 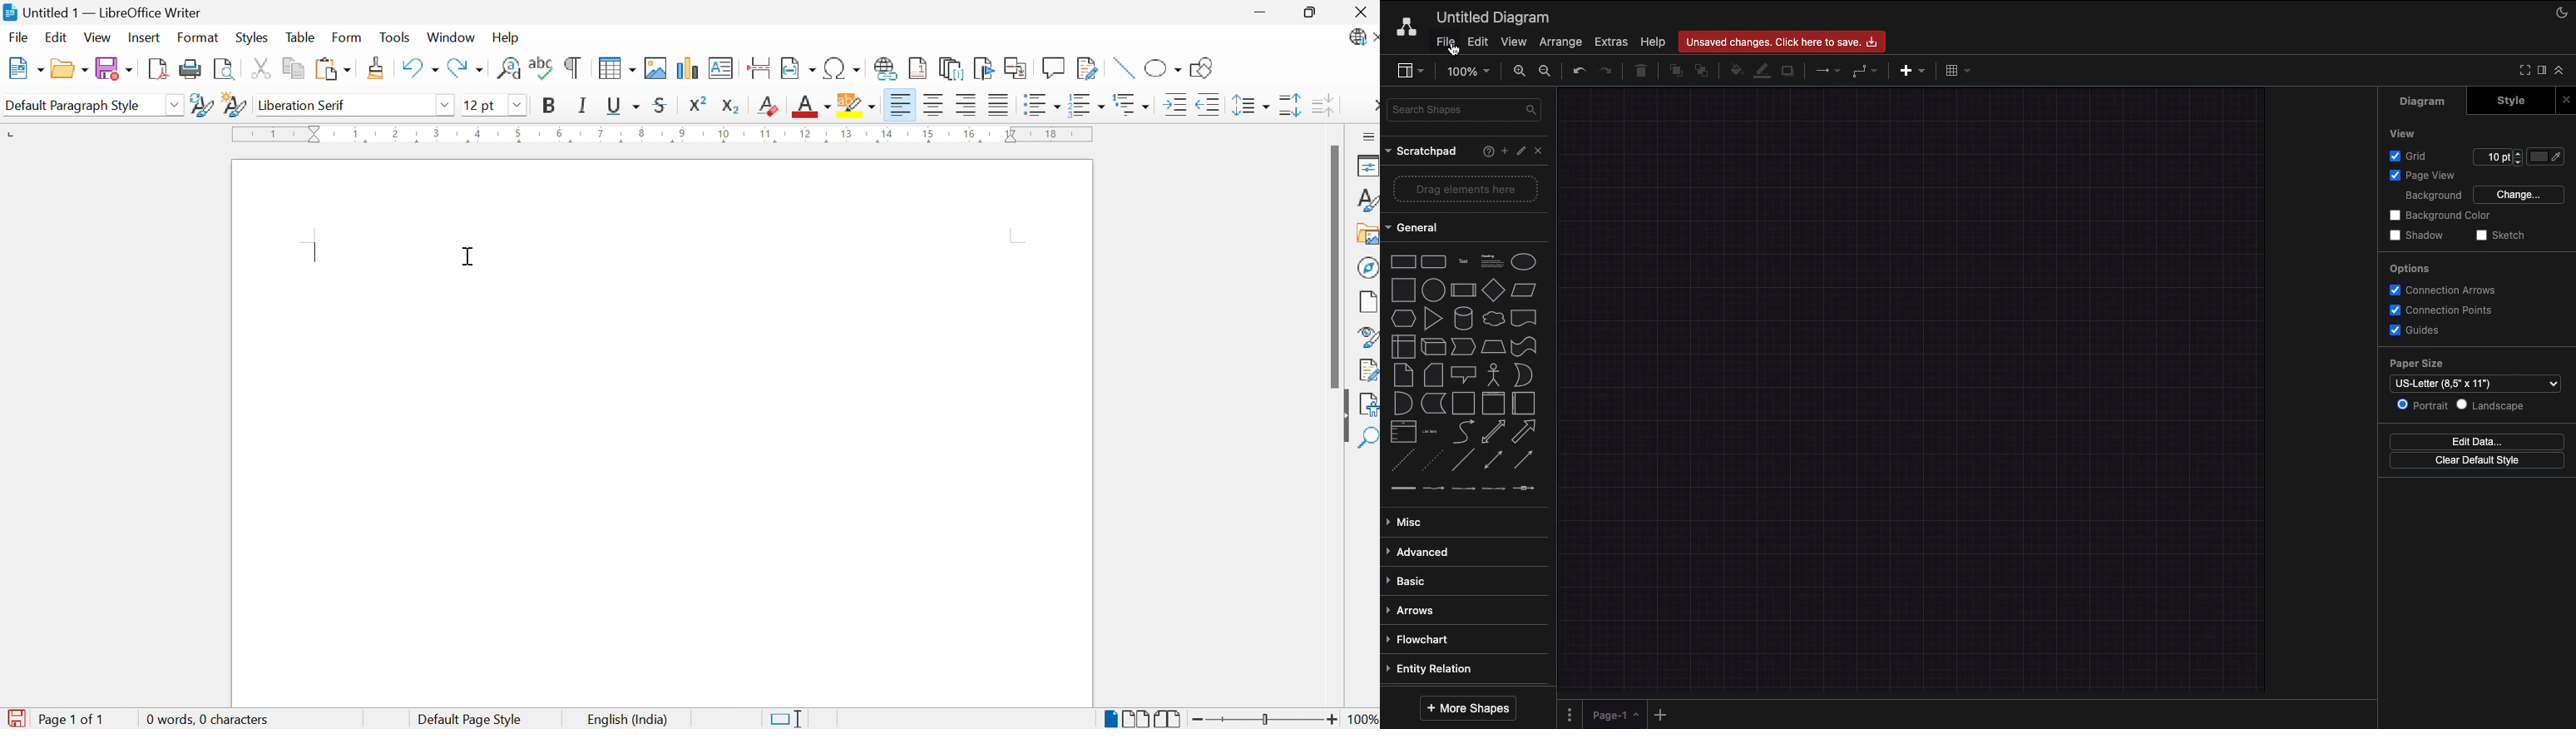 I want to click on Gallery, so click(x=1365, y=233).